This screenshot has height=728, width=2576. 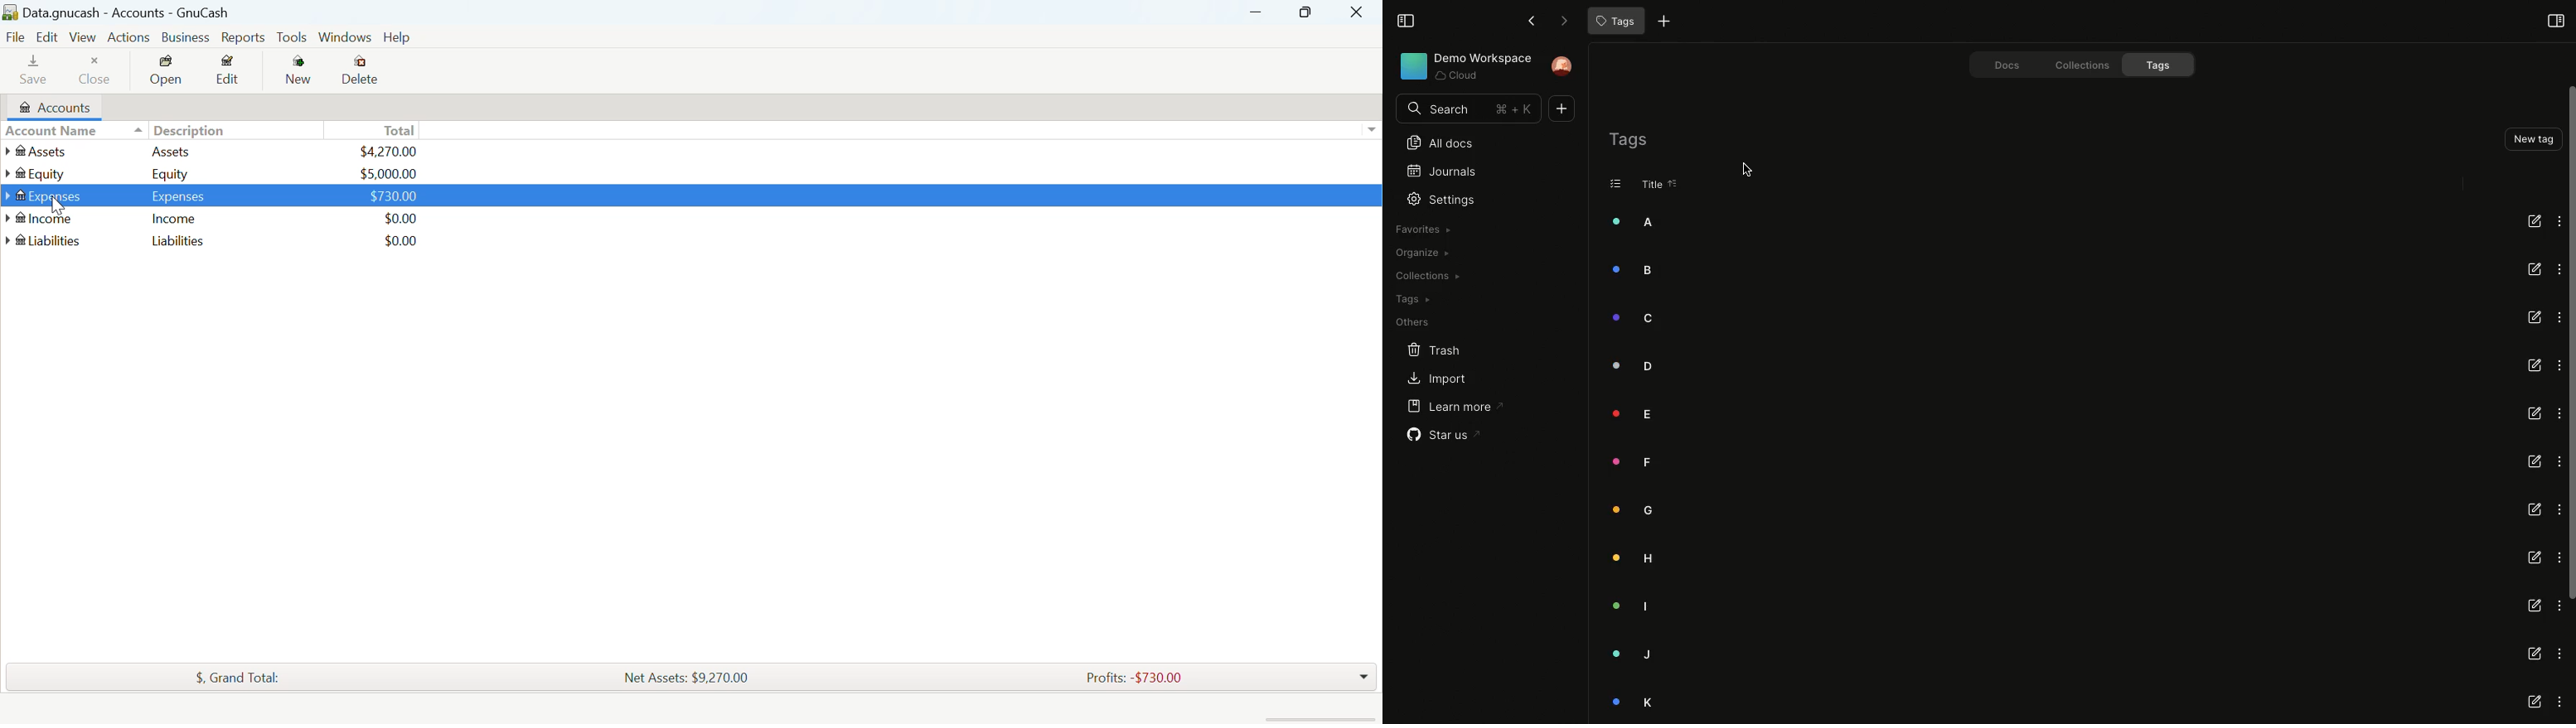 What do you see at coordinates (2558, 316) in the screenshot?
I see `Options` at bounding box center [2558, 316].